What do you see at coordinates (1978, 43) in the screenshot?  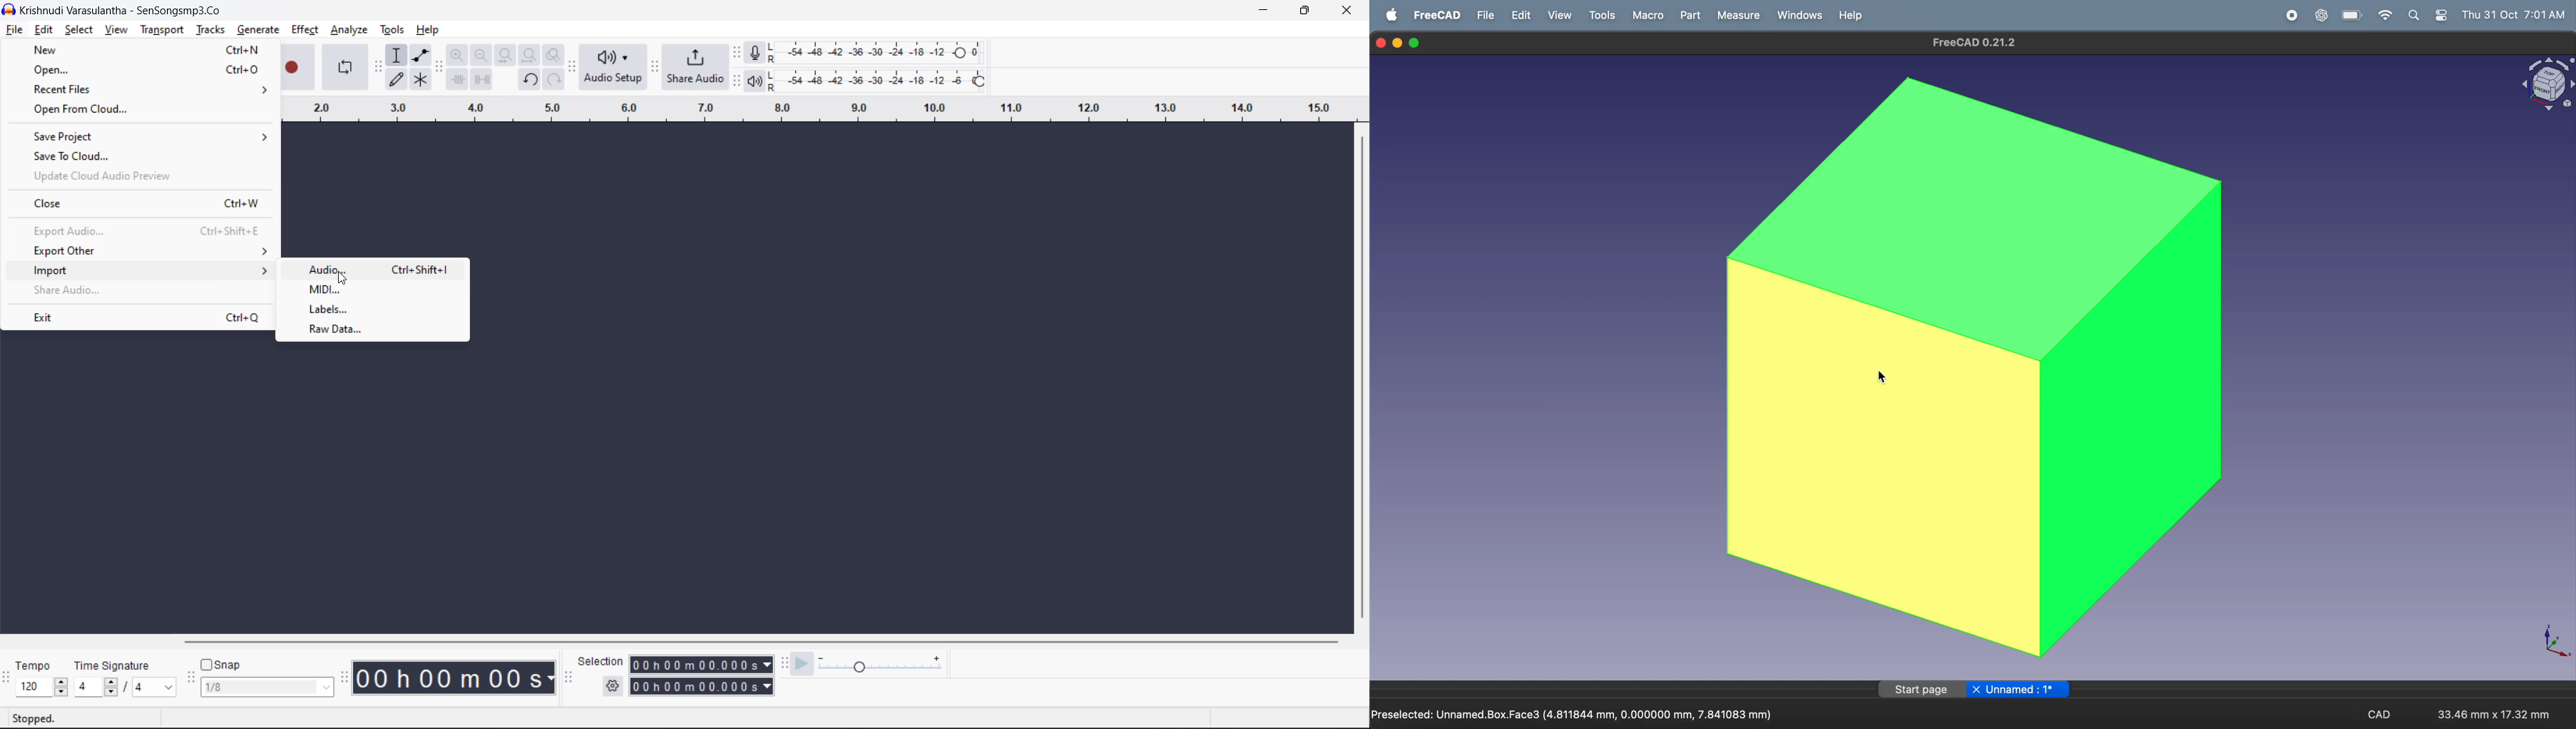 I see `free cad title` at bounding box center [1978, 43].